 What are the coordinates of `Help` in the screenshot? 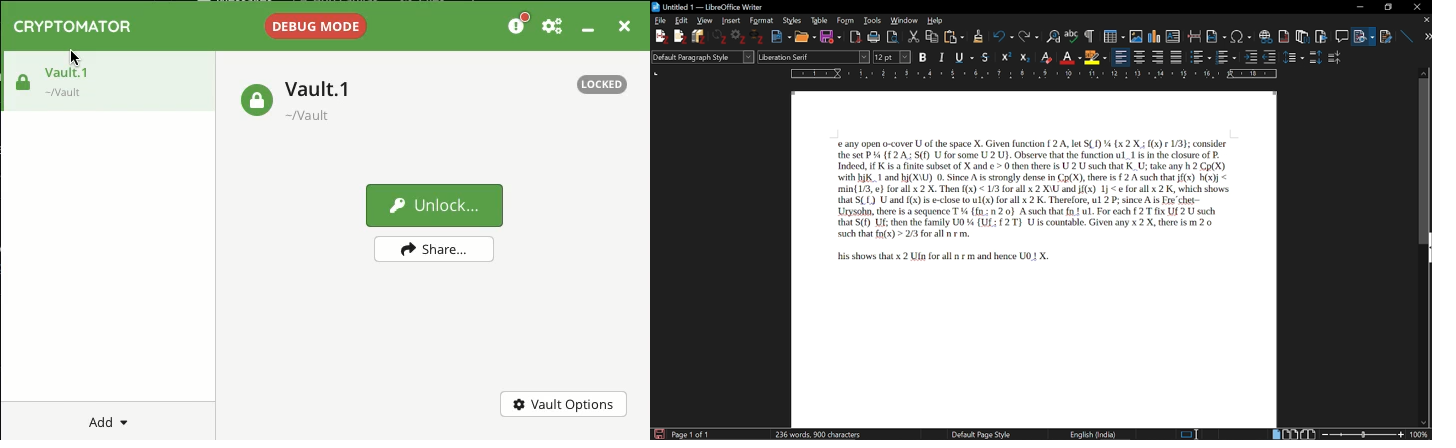 It's located at (935, 20).